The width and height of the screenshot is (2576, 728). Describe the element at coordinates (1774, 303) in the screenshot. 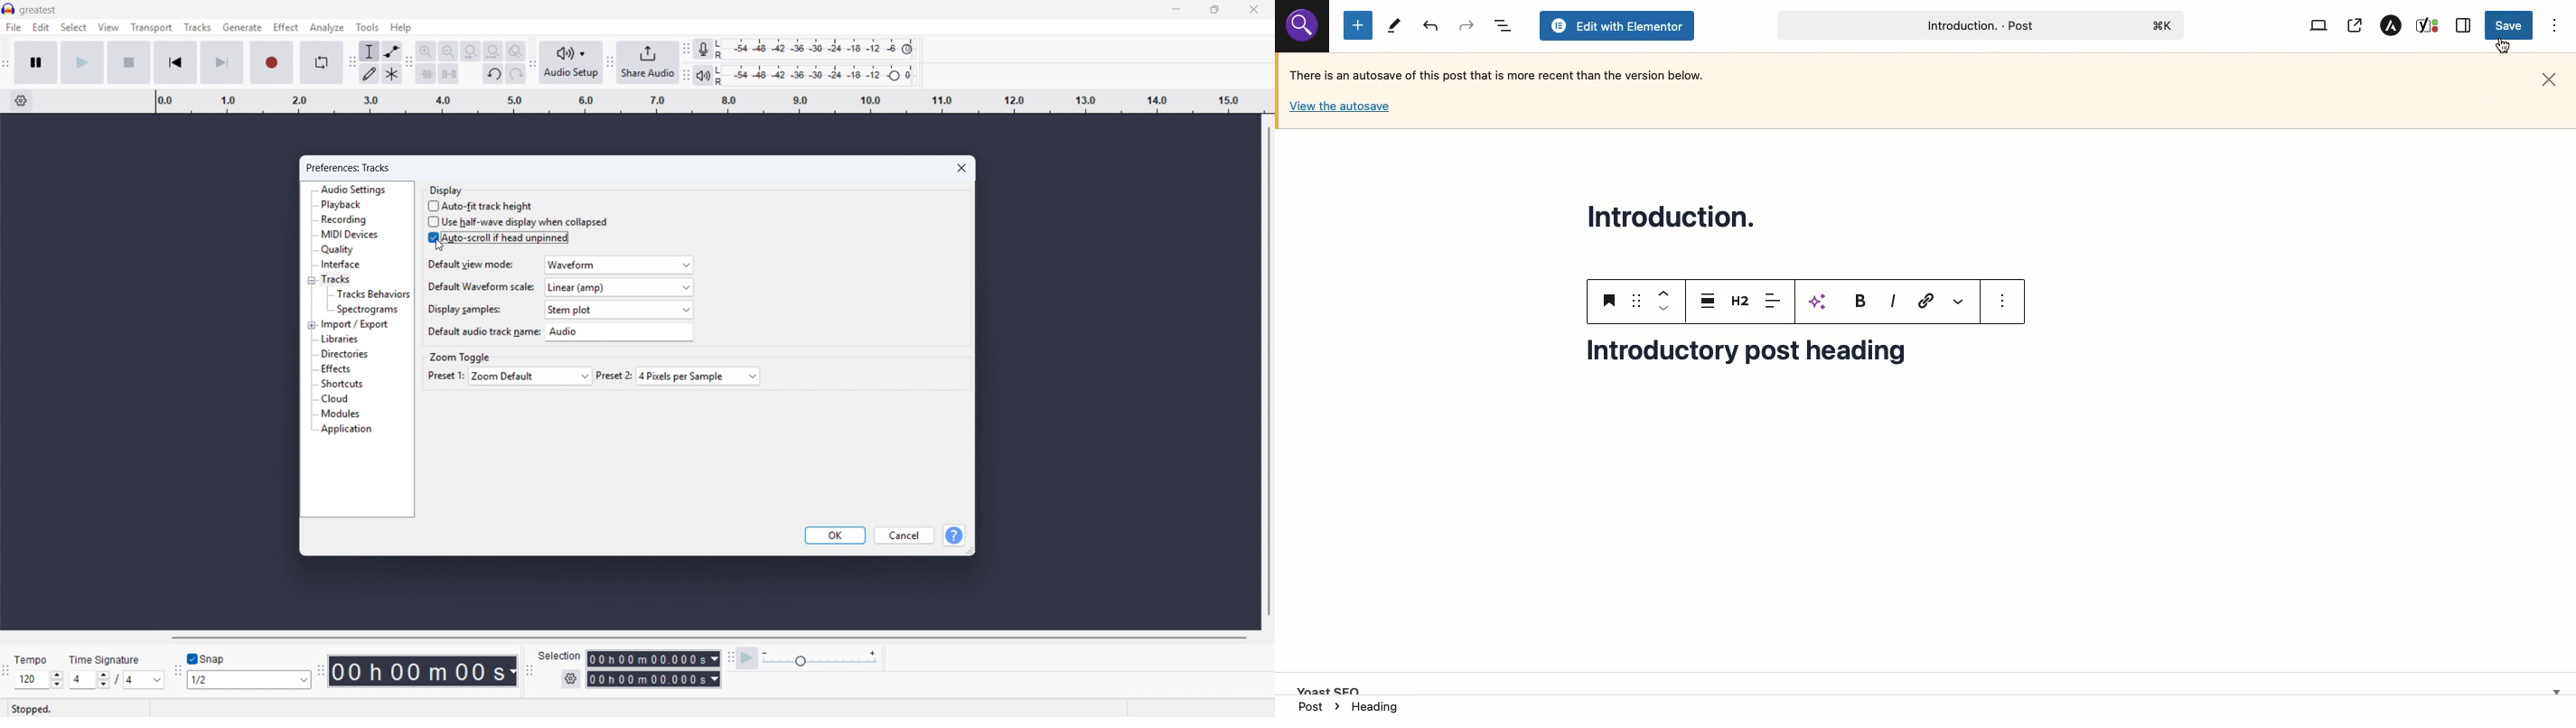

I see `Align` at that location.